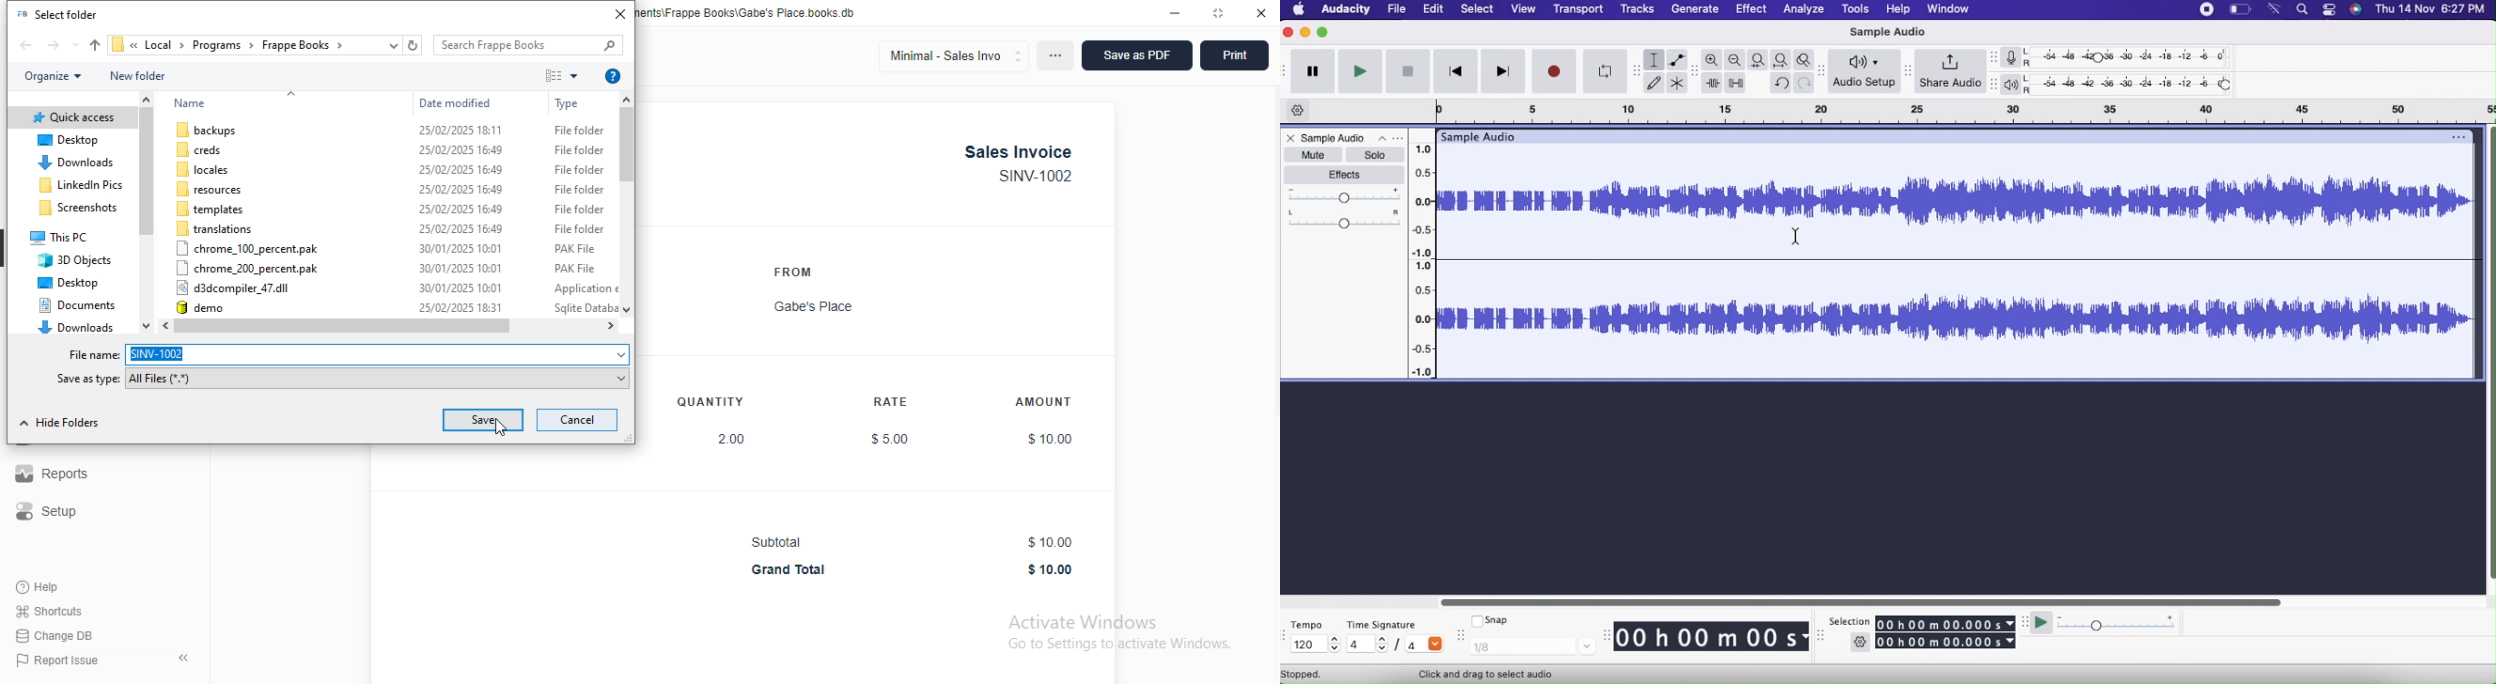  I want to click on downloads, so click(76, 326).